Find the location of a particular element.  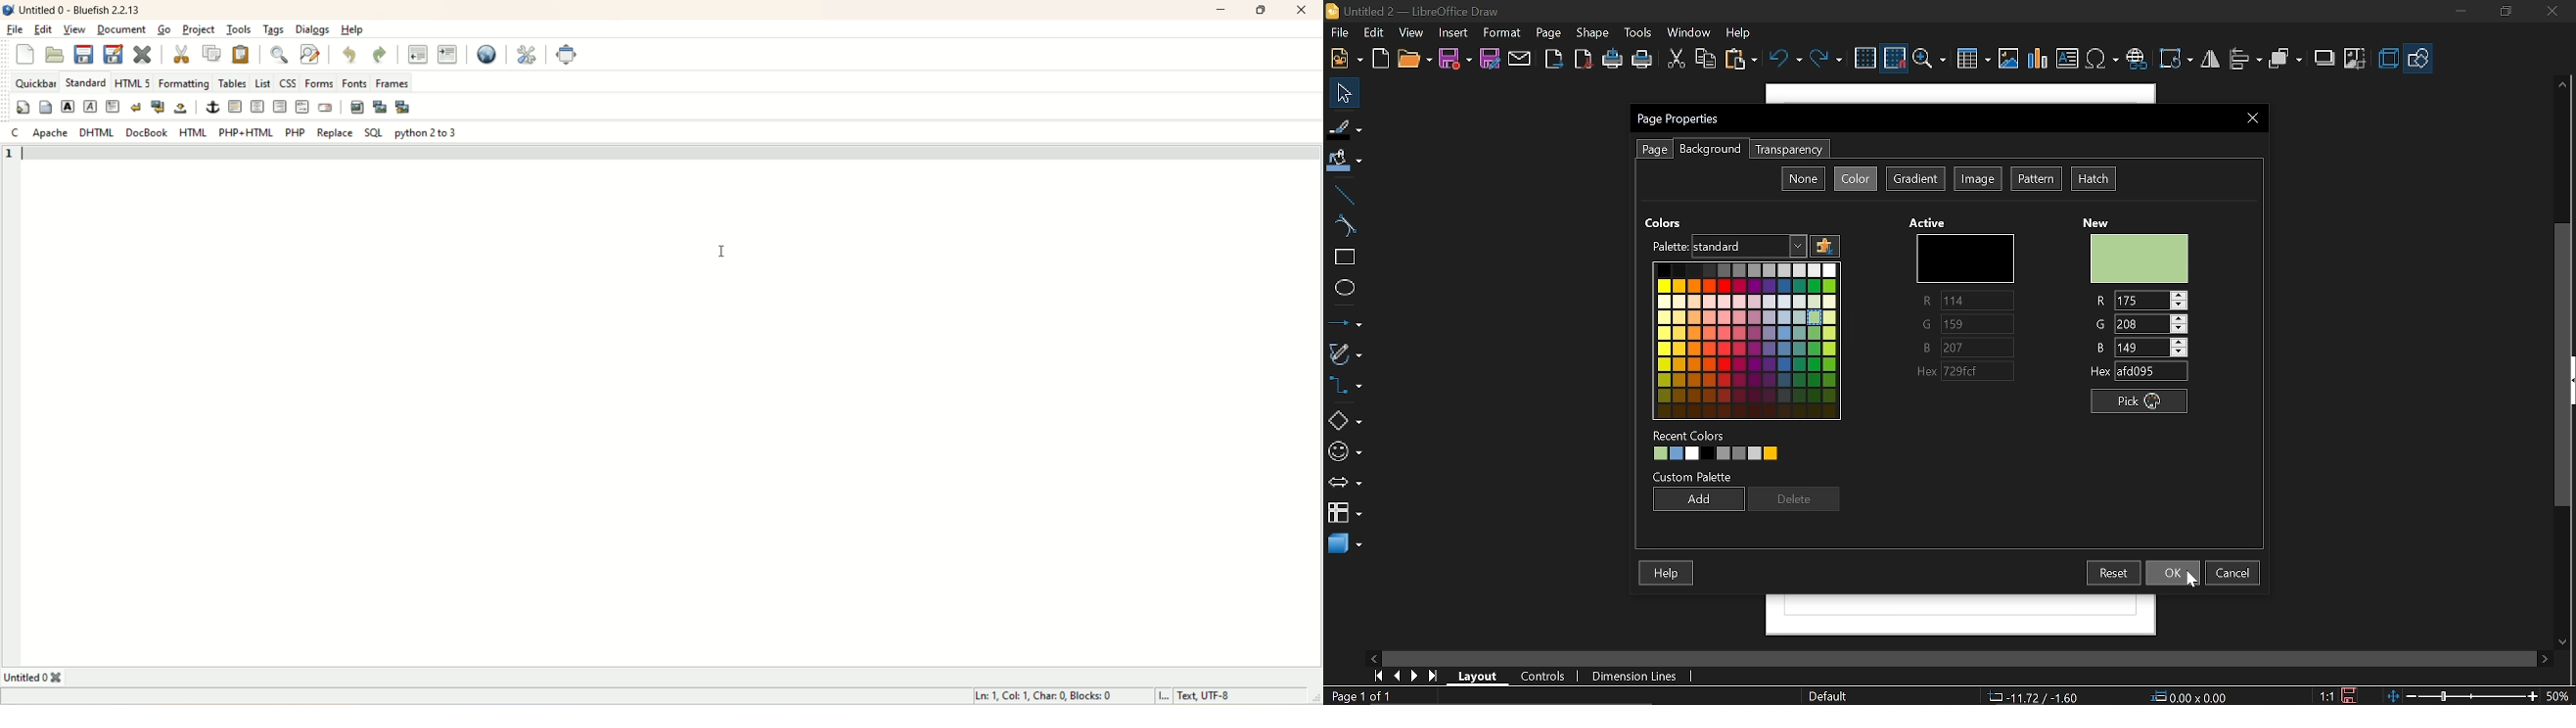

MULTI-THUMBNAIL is located at coordinates (405, 108).